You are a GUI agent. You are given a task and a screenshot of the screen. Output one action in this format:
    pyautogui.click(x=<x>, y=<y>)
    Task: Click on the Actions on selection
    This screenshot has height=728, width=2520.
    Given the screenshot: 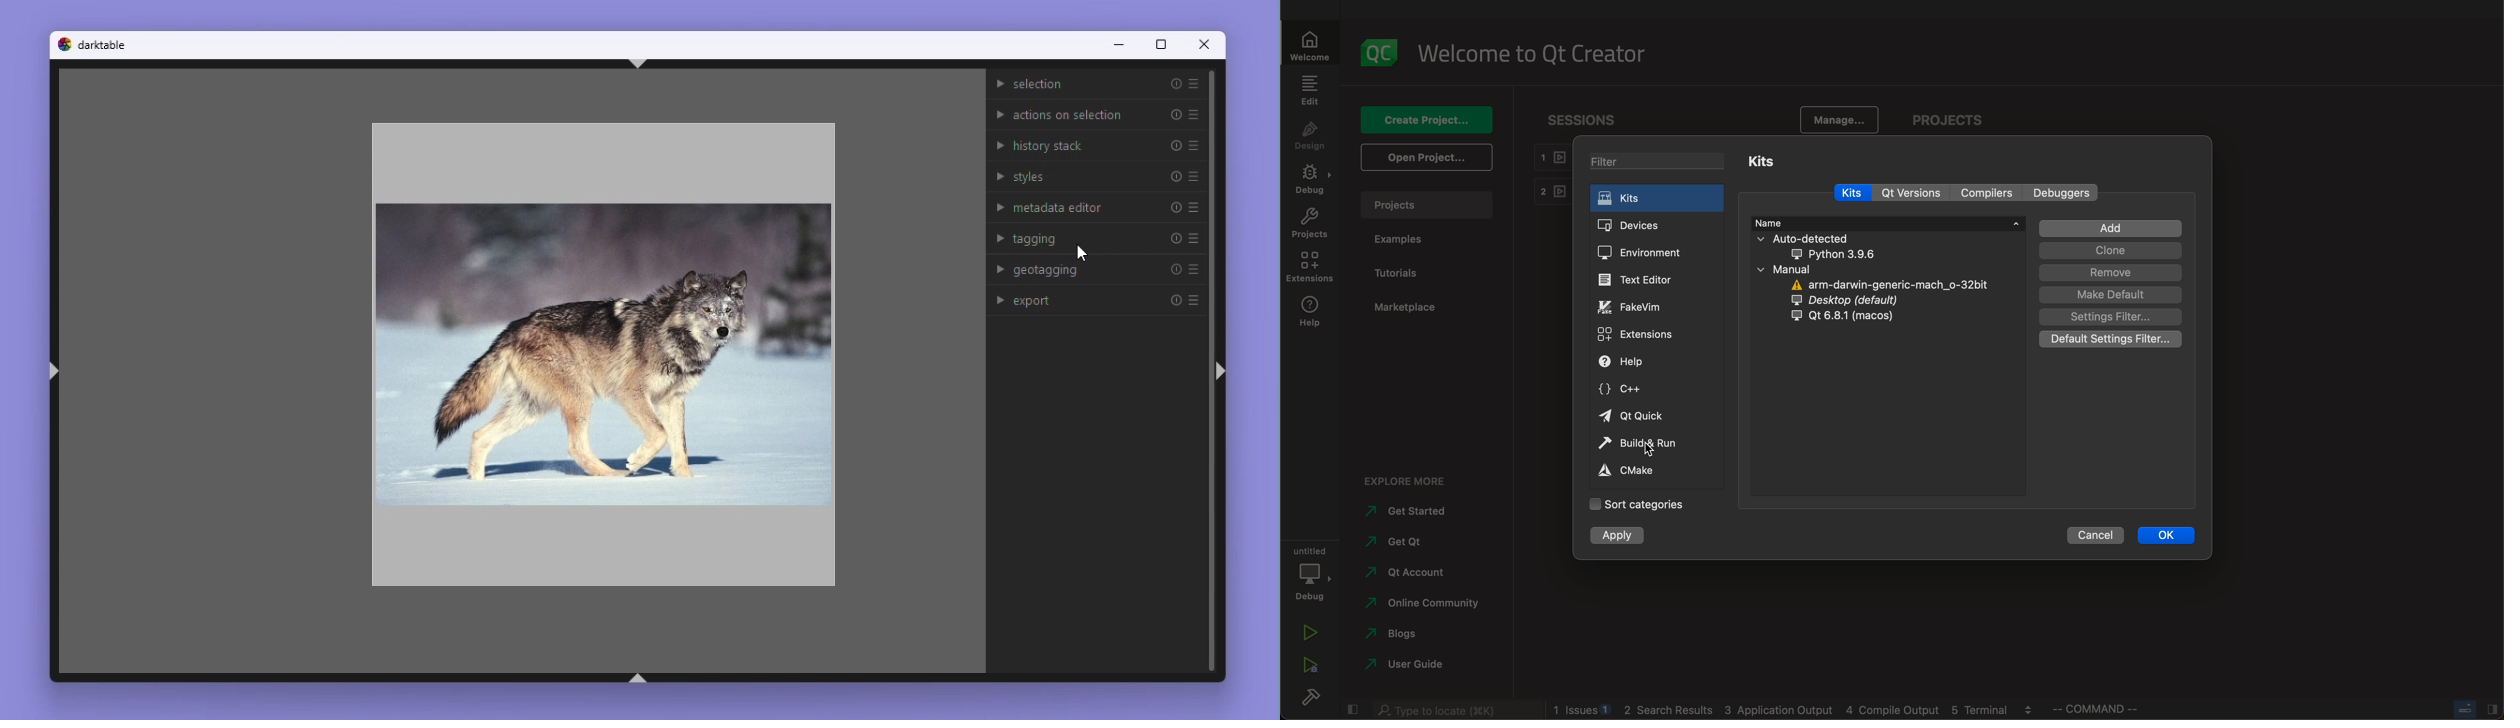 What is the action you would take?
    pyautogui.click(x=1096, y=112)
    